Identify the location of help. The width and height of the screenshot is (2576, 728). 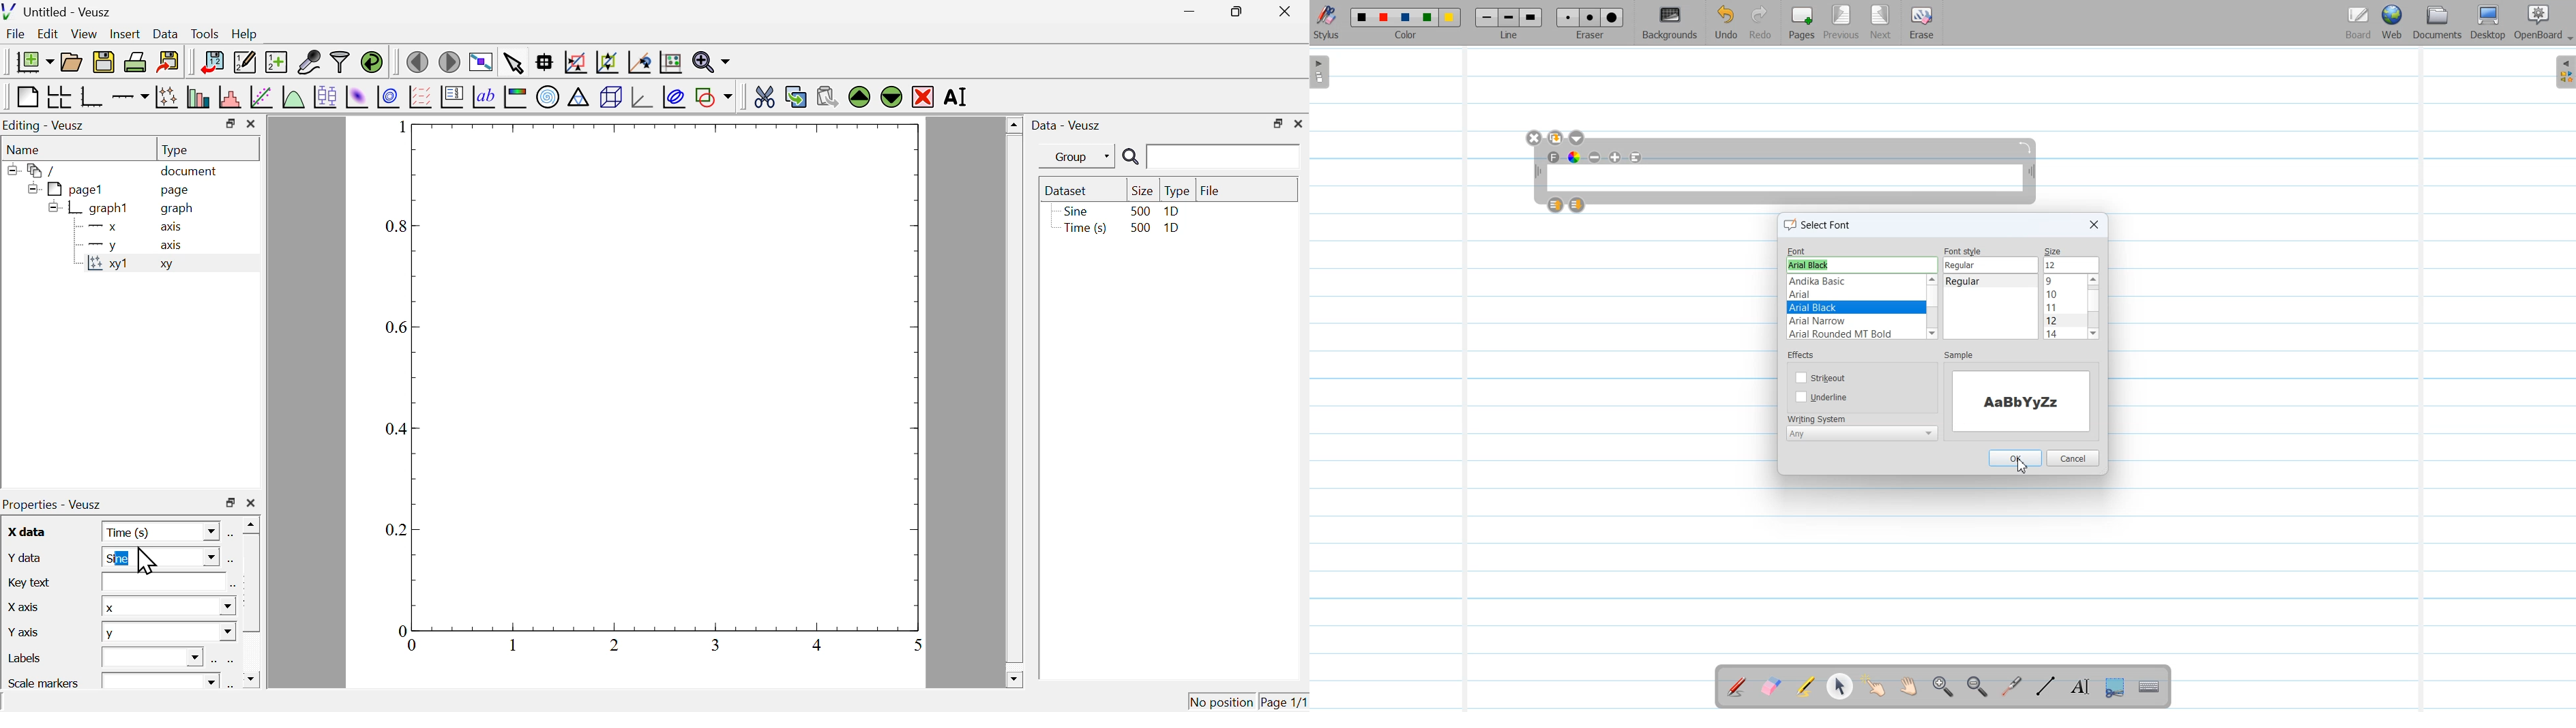
(245, 35).